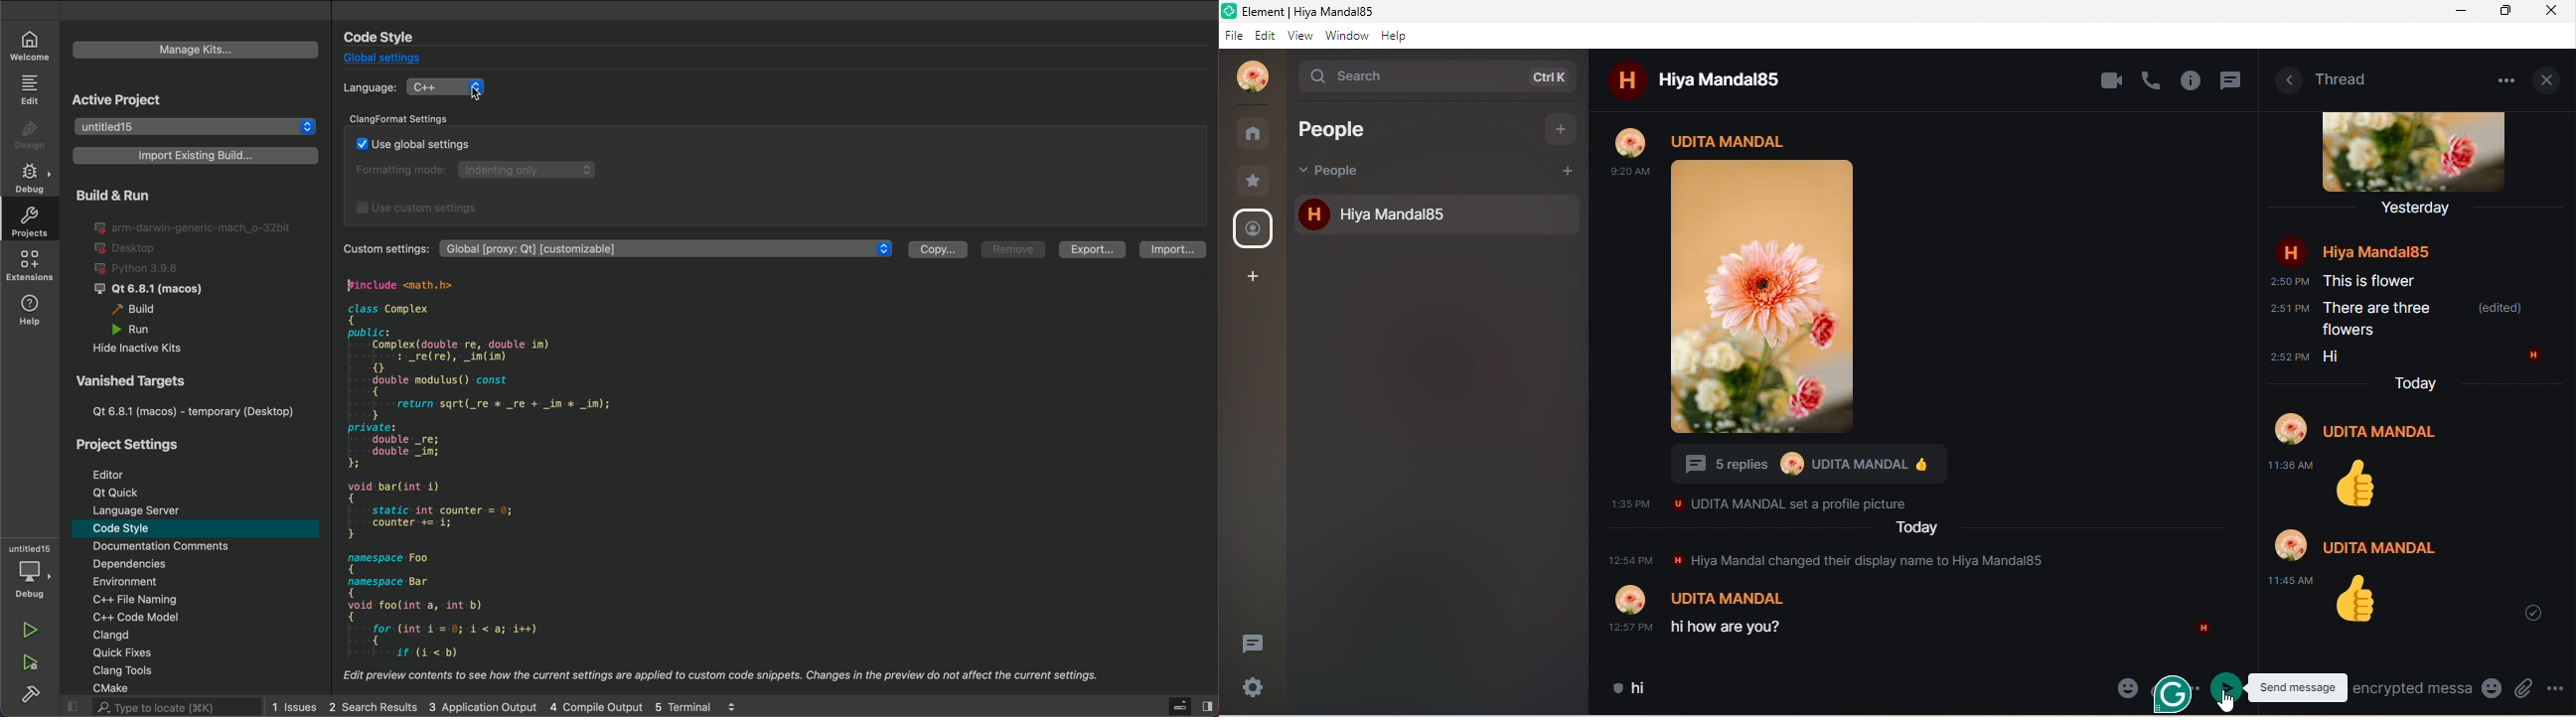 Image resolution: width=2576 pixels, height=728 pixels. What do you see at coordinates (2413, 381) in the screenshot?
I see `Today` at bounding box center [2413, 381].